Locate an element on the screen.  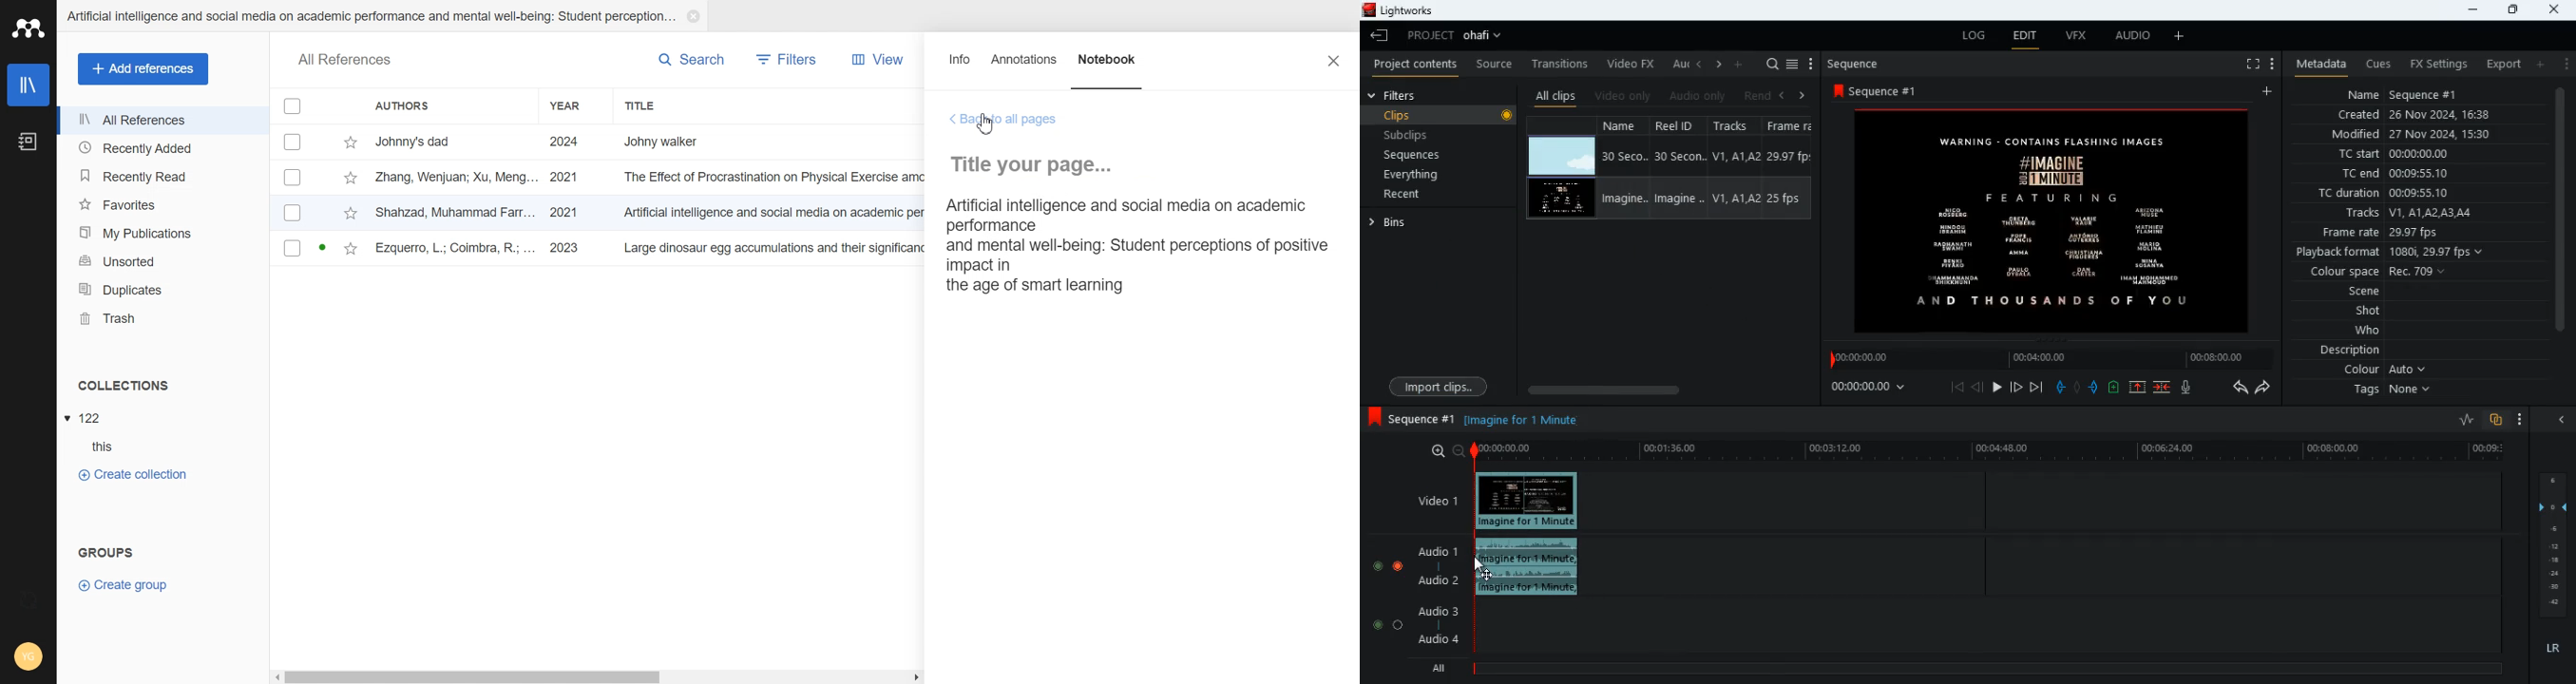
Artificial intelligence and social media on academic per is located at coordinates (776, 210).